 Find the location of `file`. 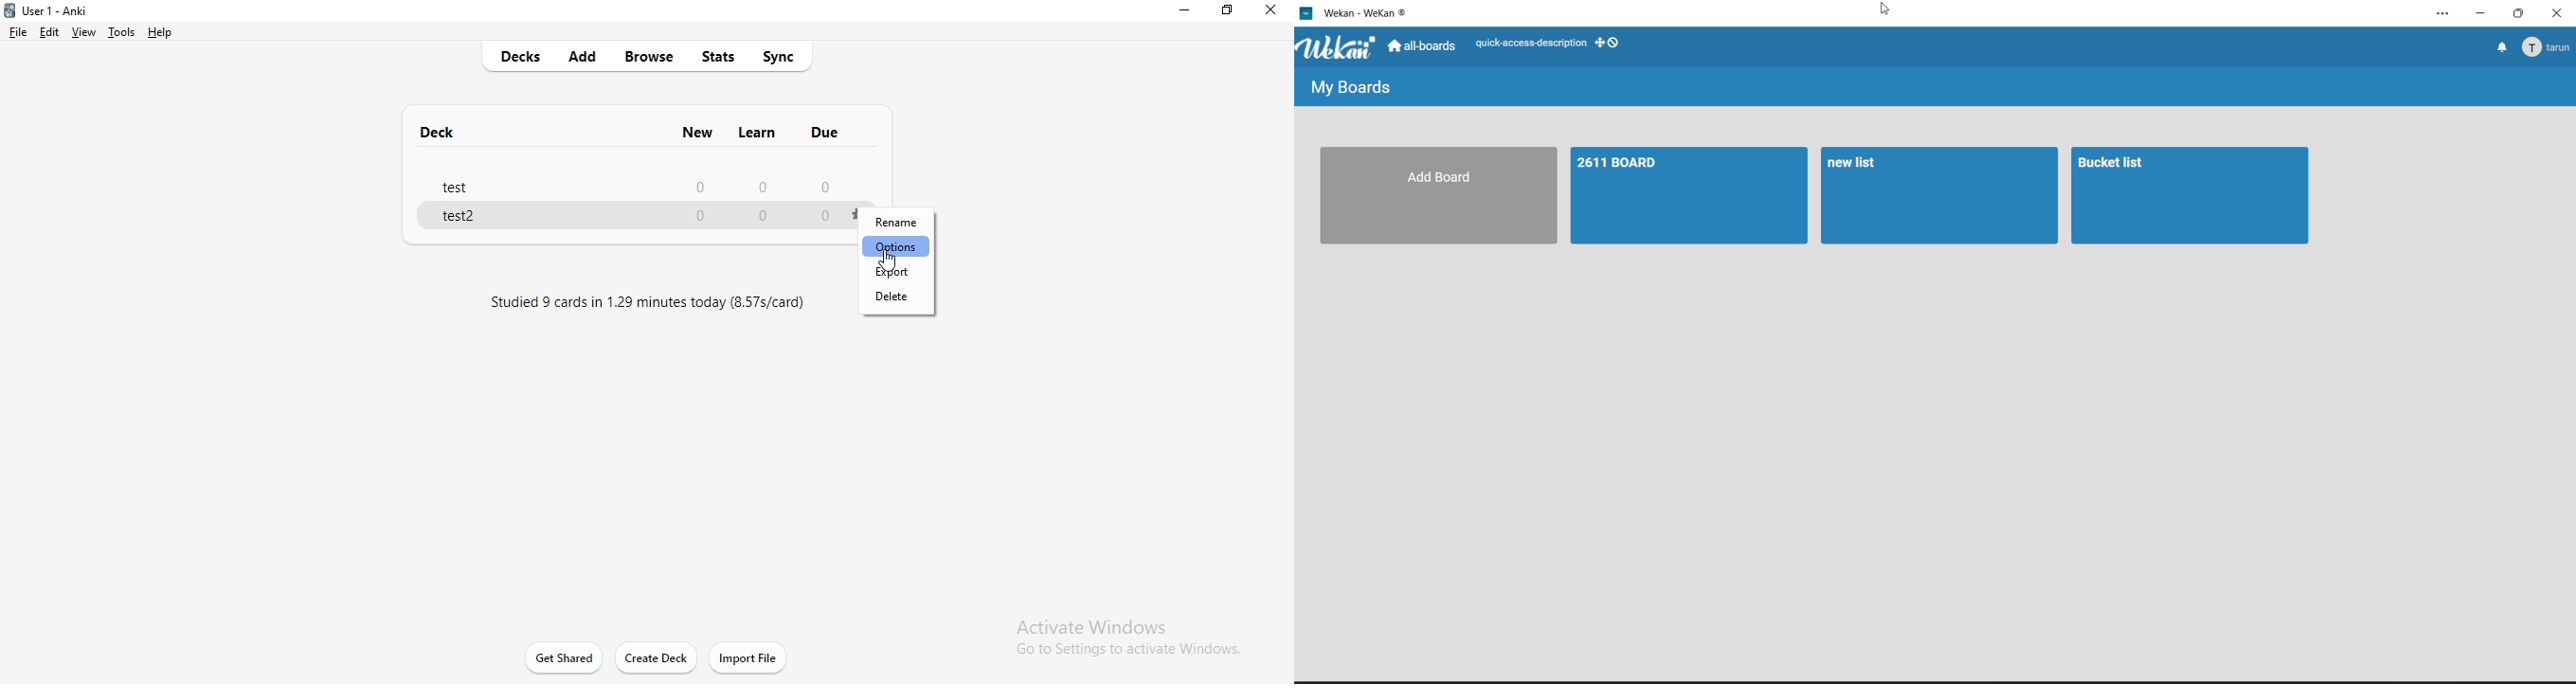

file is located at coordinates (20, 32).